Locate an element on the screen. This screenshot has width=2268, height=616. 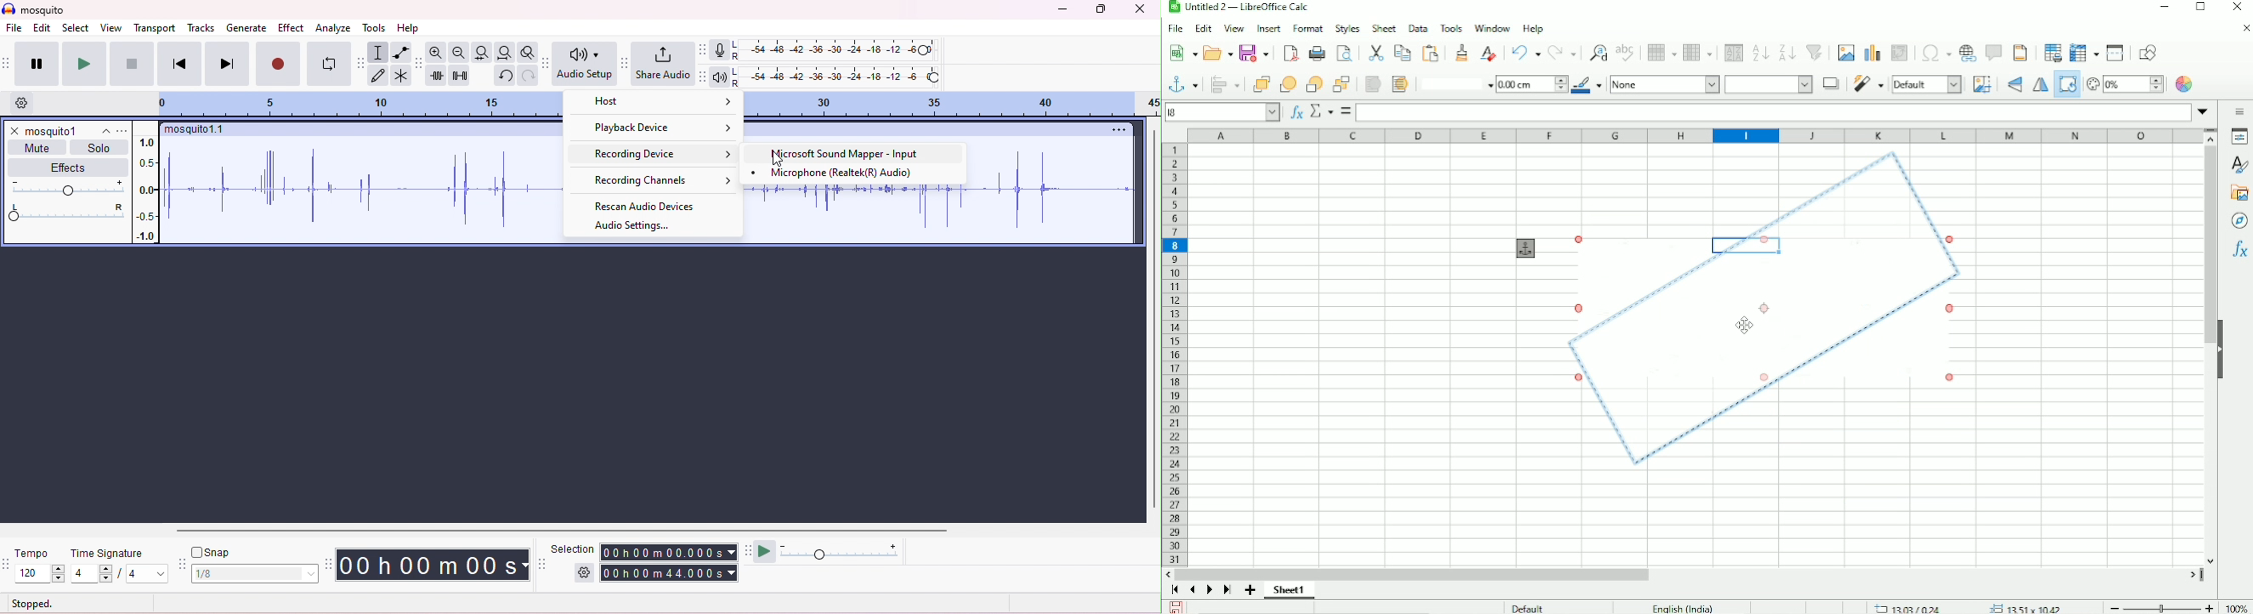
1.00 cm is located at coordinates (1531, 85).